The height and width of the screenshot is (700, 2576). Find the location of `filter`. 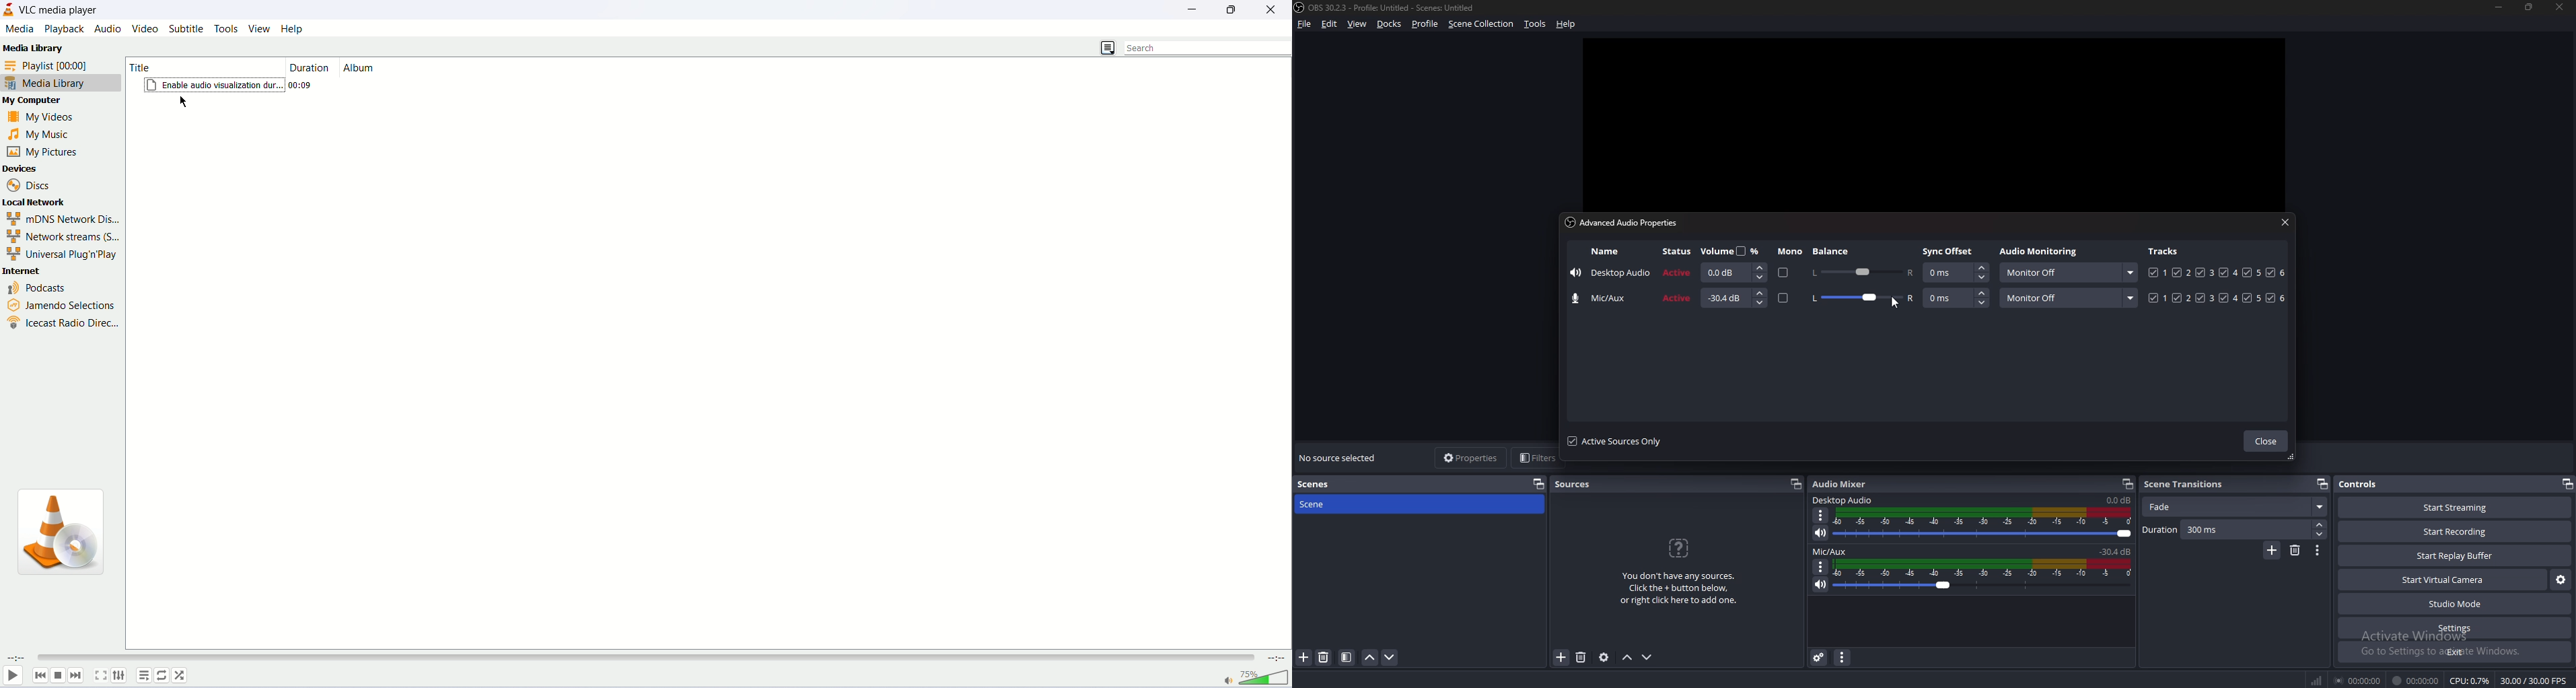

filter is located at coordinates (1346, 658).